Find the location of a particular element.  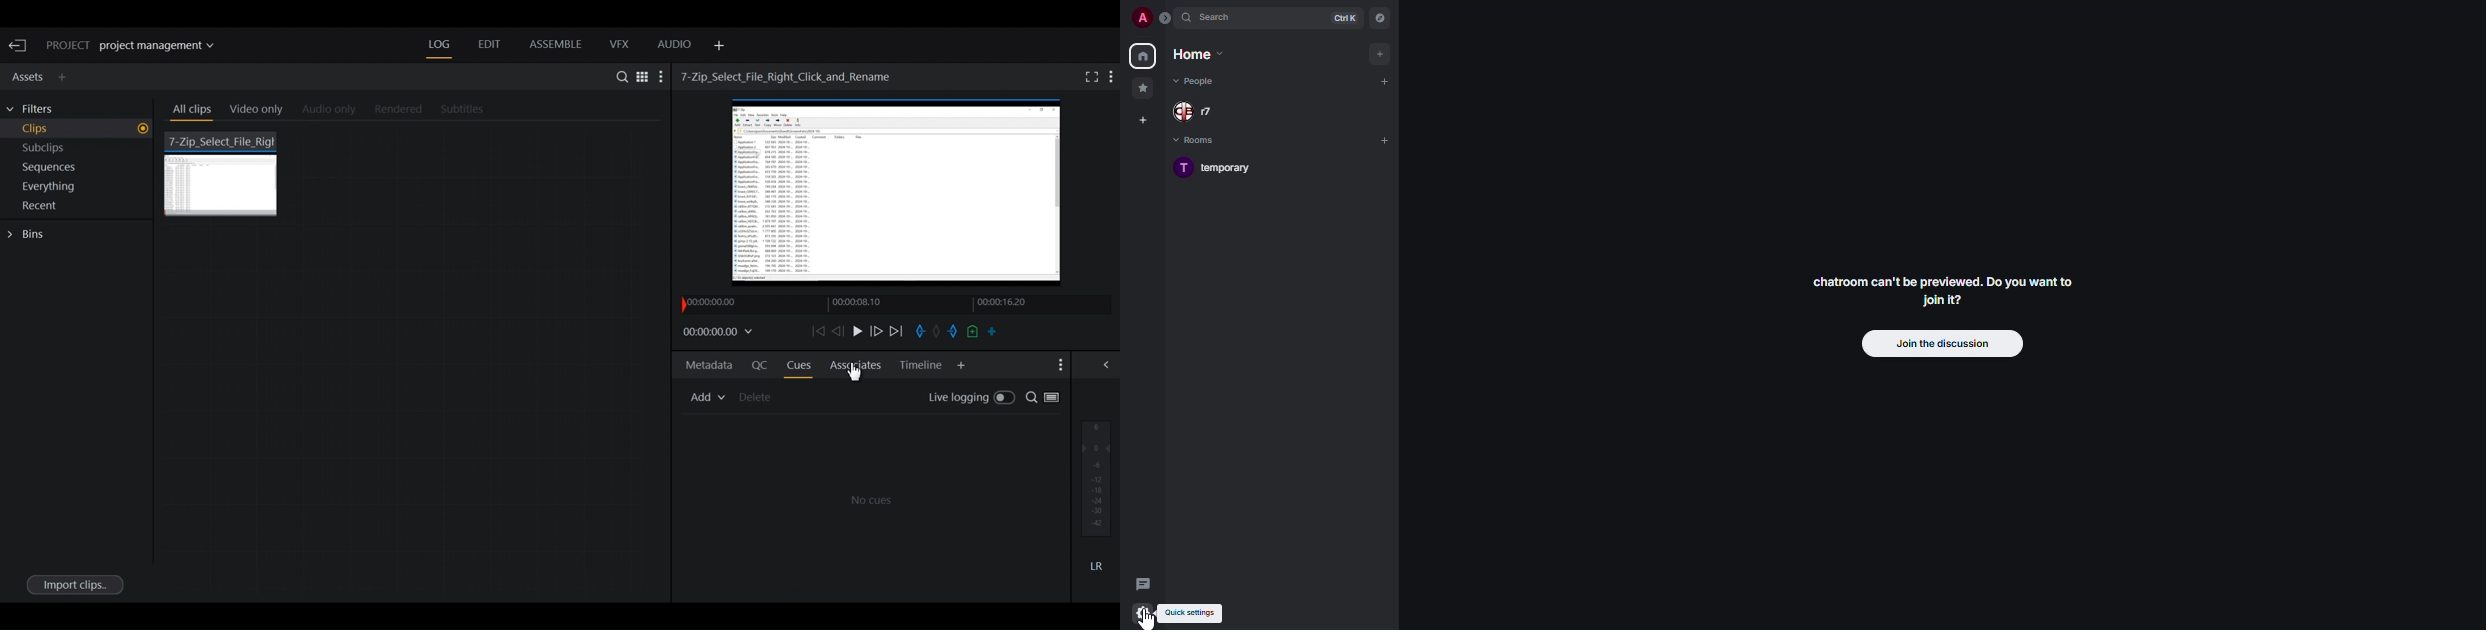

quick settings is located at coordinates (1192, 613).